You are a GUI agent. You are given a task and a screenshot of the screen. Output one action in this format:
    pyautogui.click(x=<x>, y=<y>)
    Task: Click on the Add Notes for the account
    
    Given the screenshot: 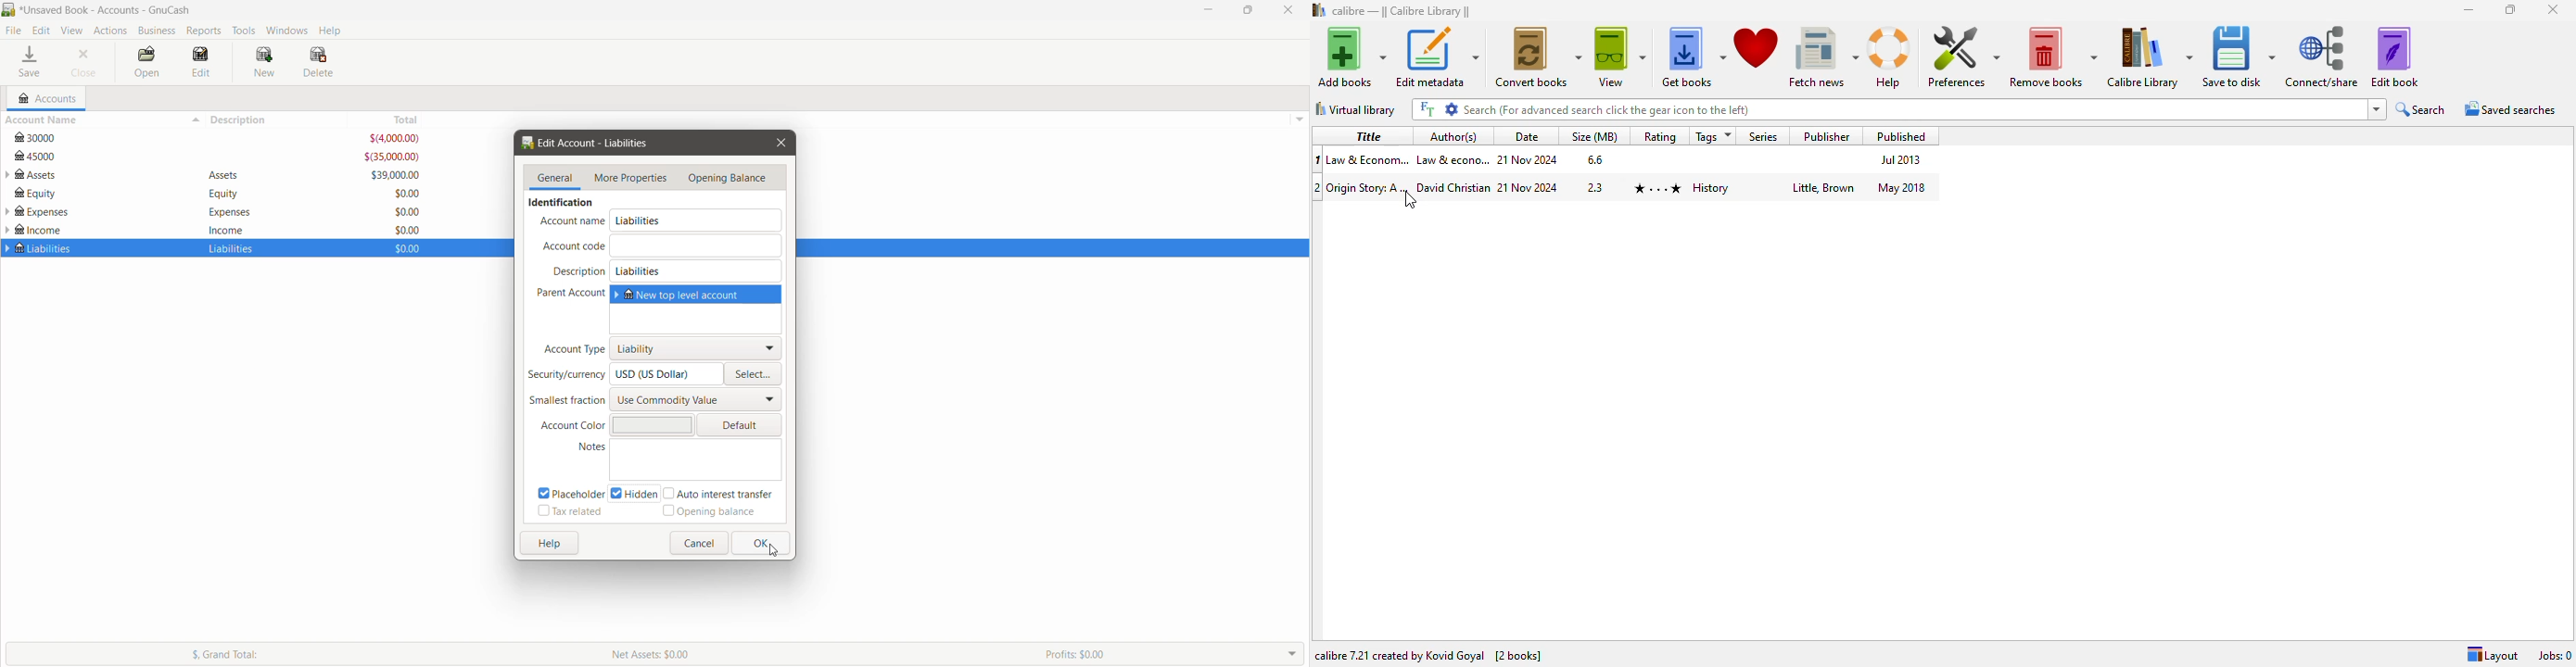 What is the action you would take?
    pyautogui.click(x=698, y=460)
    